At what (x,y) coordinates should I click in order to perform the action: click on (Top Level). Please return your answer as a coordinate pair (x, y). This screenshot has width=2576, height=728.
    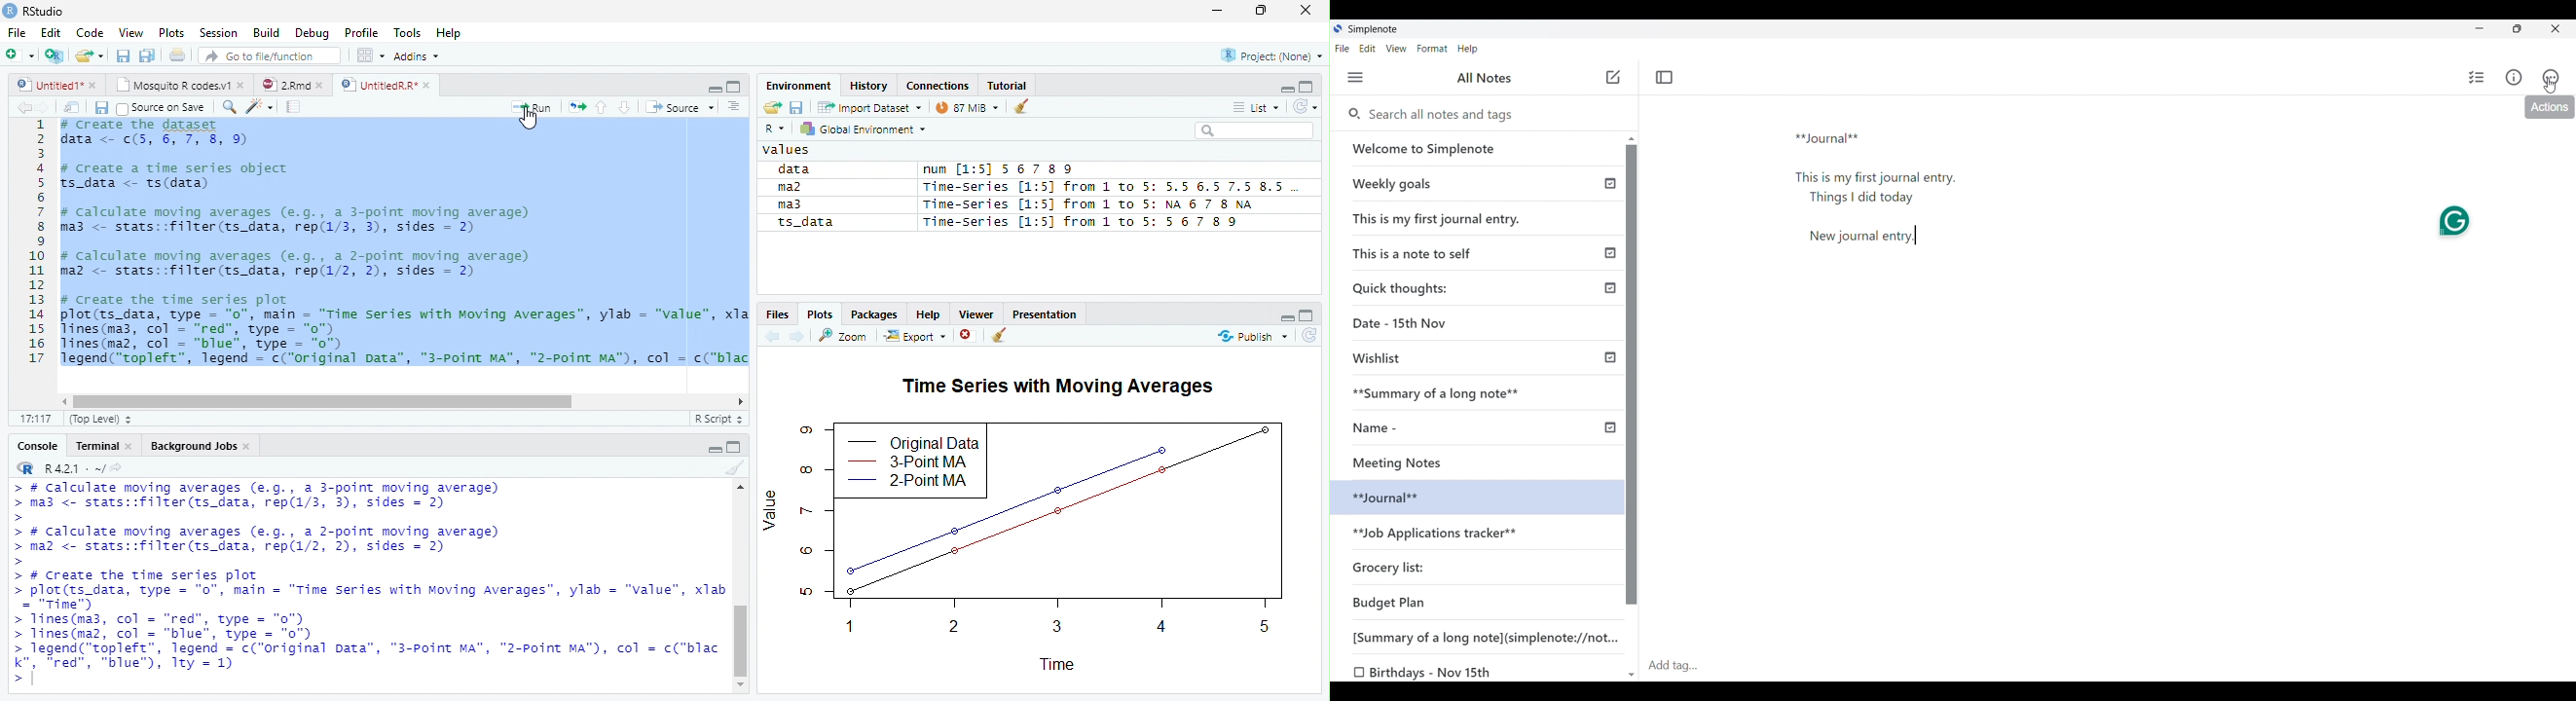
    Looking at the image, I should click on (95, 420).